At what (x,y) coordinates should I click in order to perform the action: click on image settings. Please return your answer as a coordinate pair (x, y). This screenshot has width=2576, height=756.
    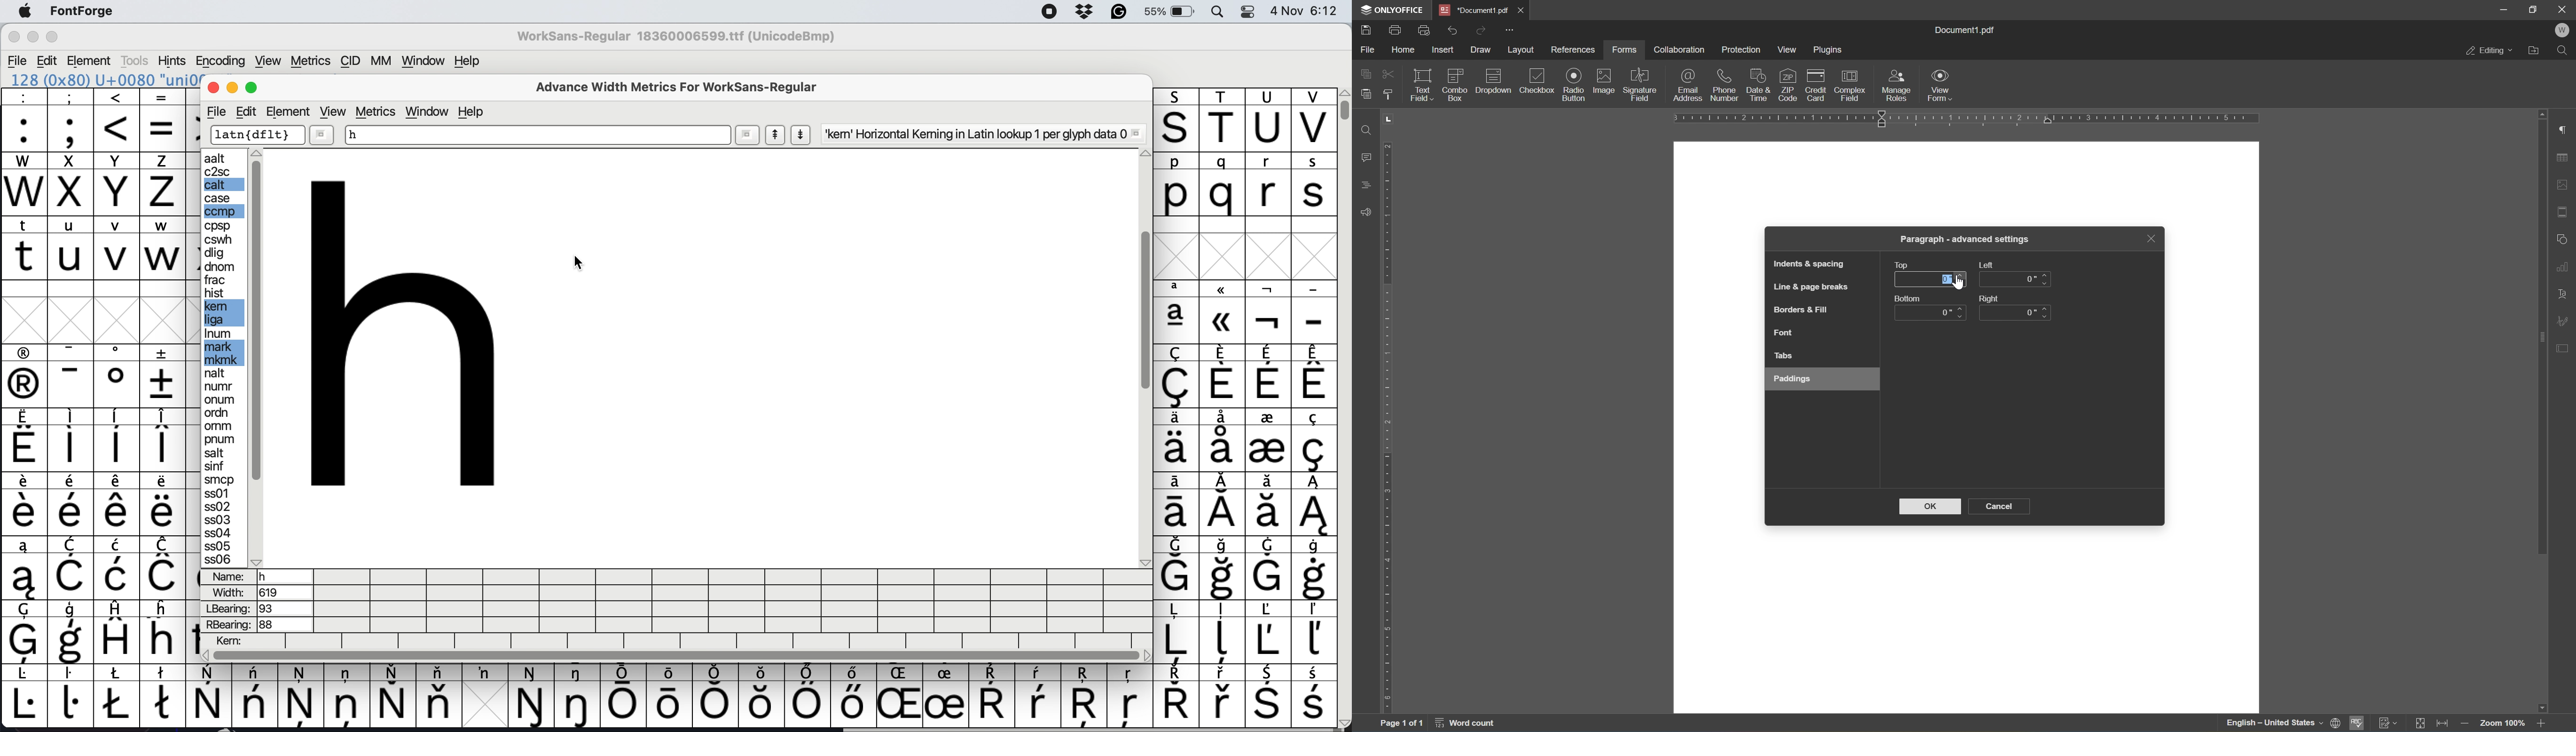
    Looking at the image, I should click on (2563, 187).